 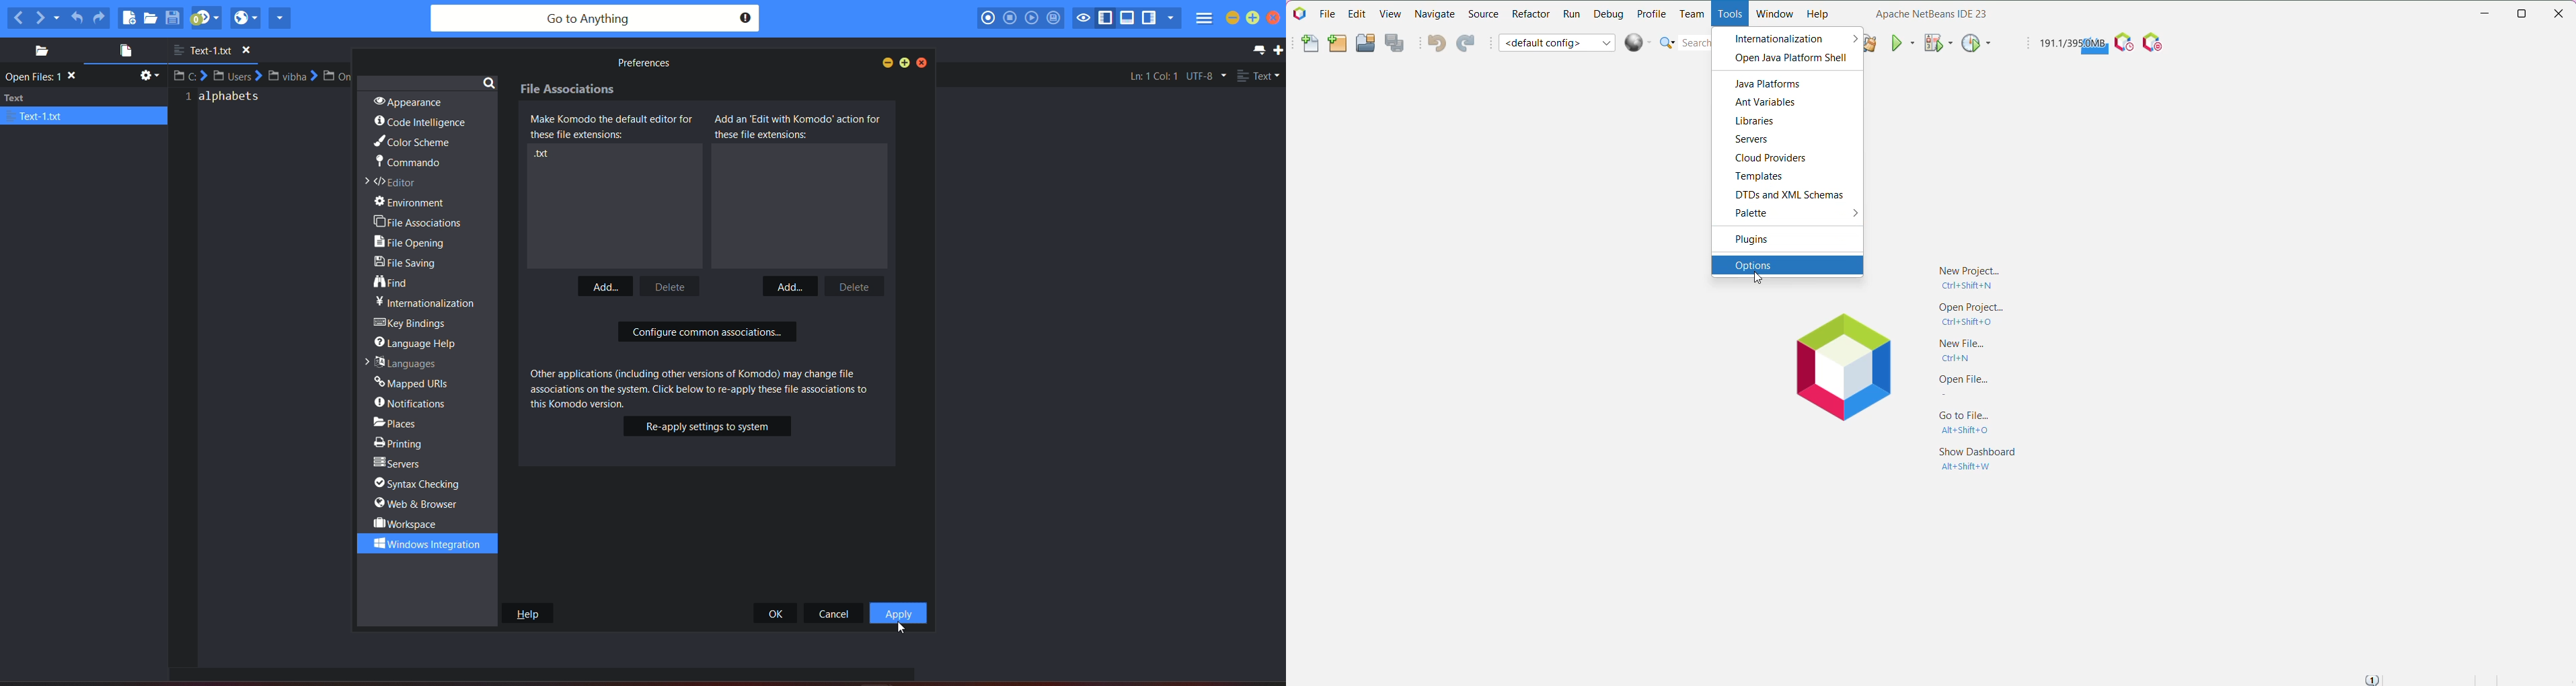 What do you see at coordinates (1638, 42) in the screenshot?
I see `Run All` at bounding box center [1638, 42].